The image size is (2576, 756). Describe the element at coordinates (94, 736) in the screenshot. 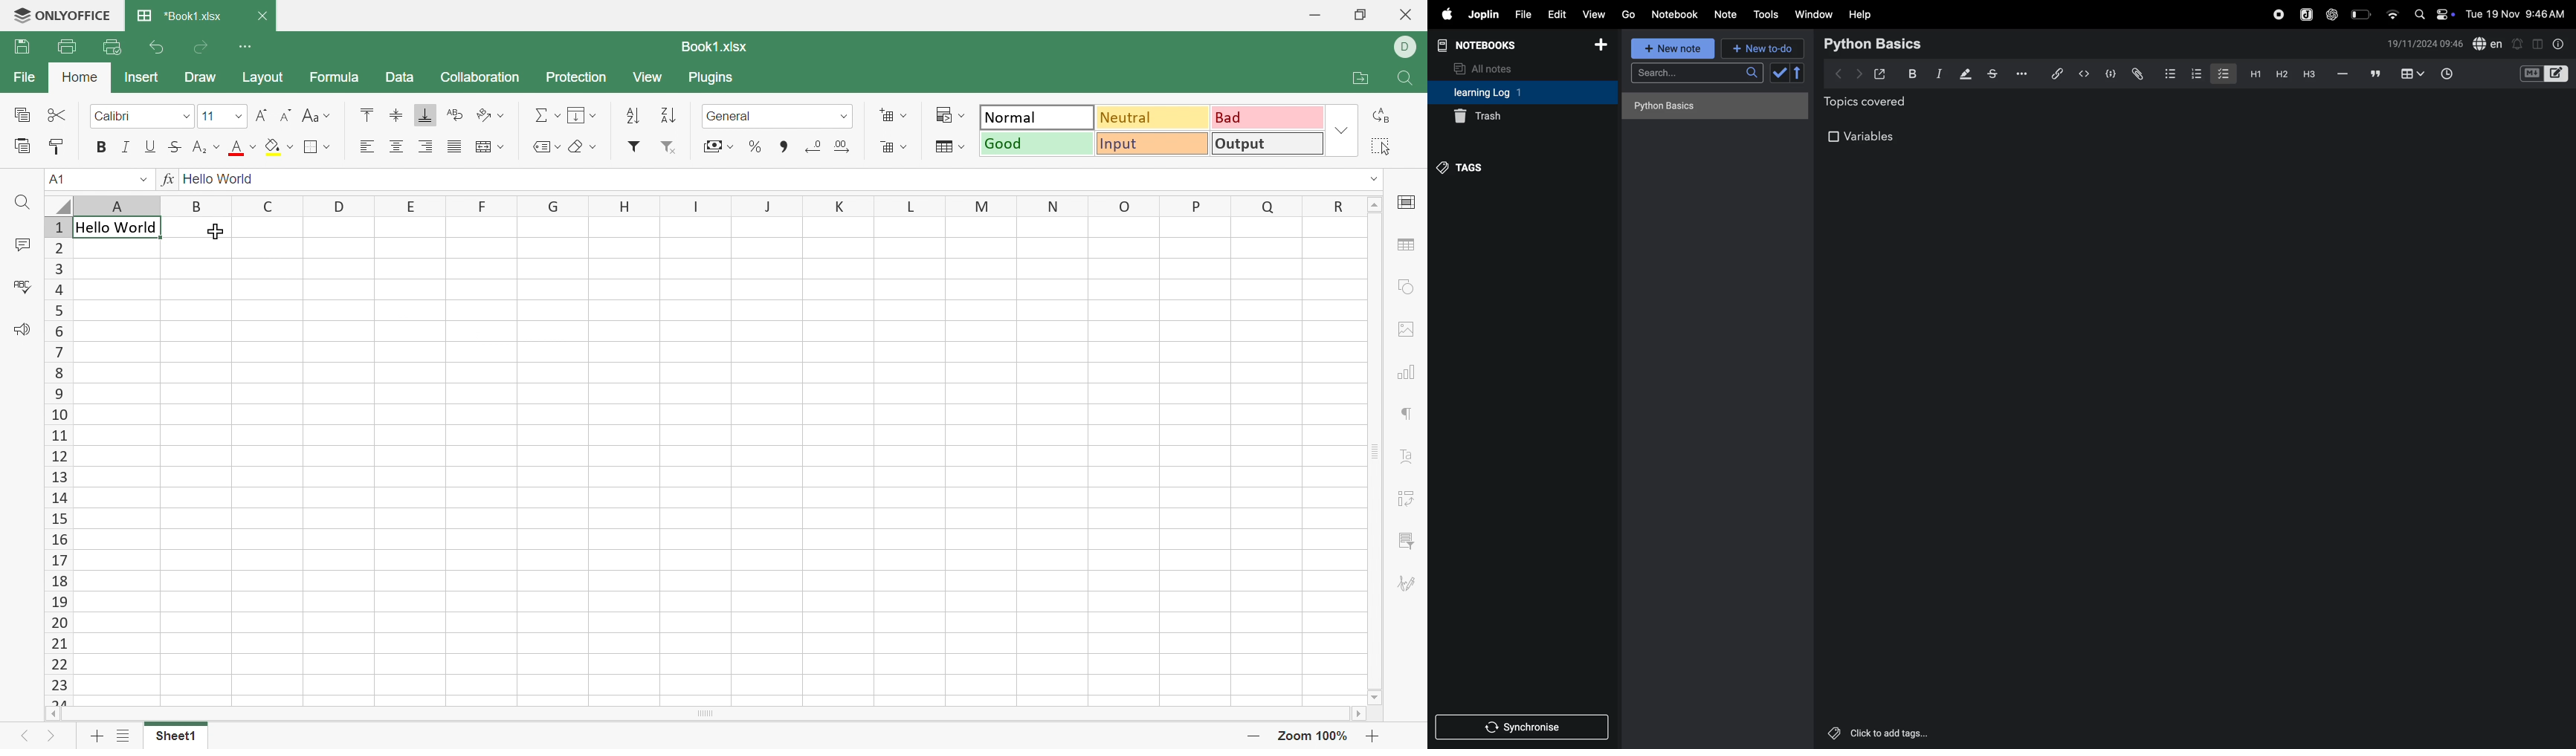

I see `Add sheet` at that location.